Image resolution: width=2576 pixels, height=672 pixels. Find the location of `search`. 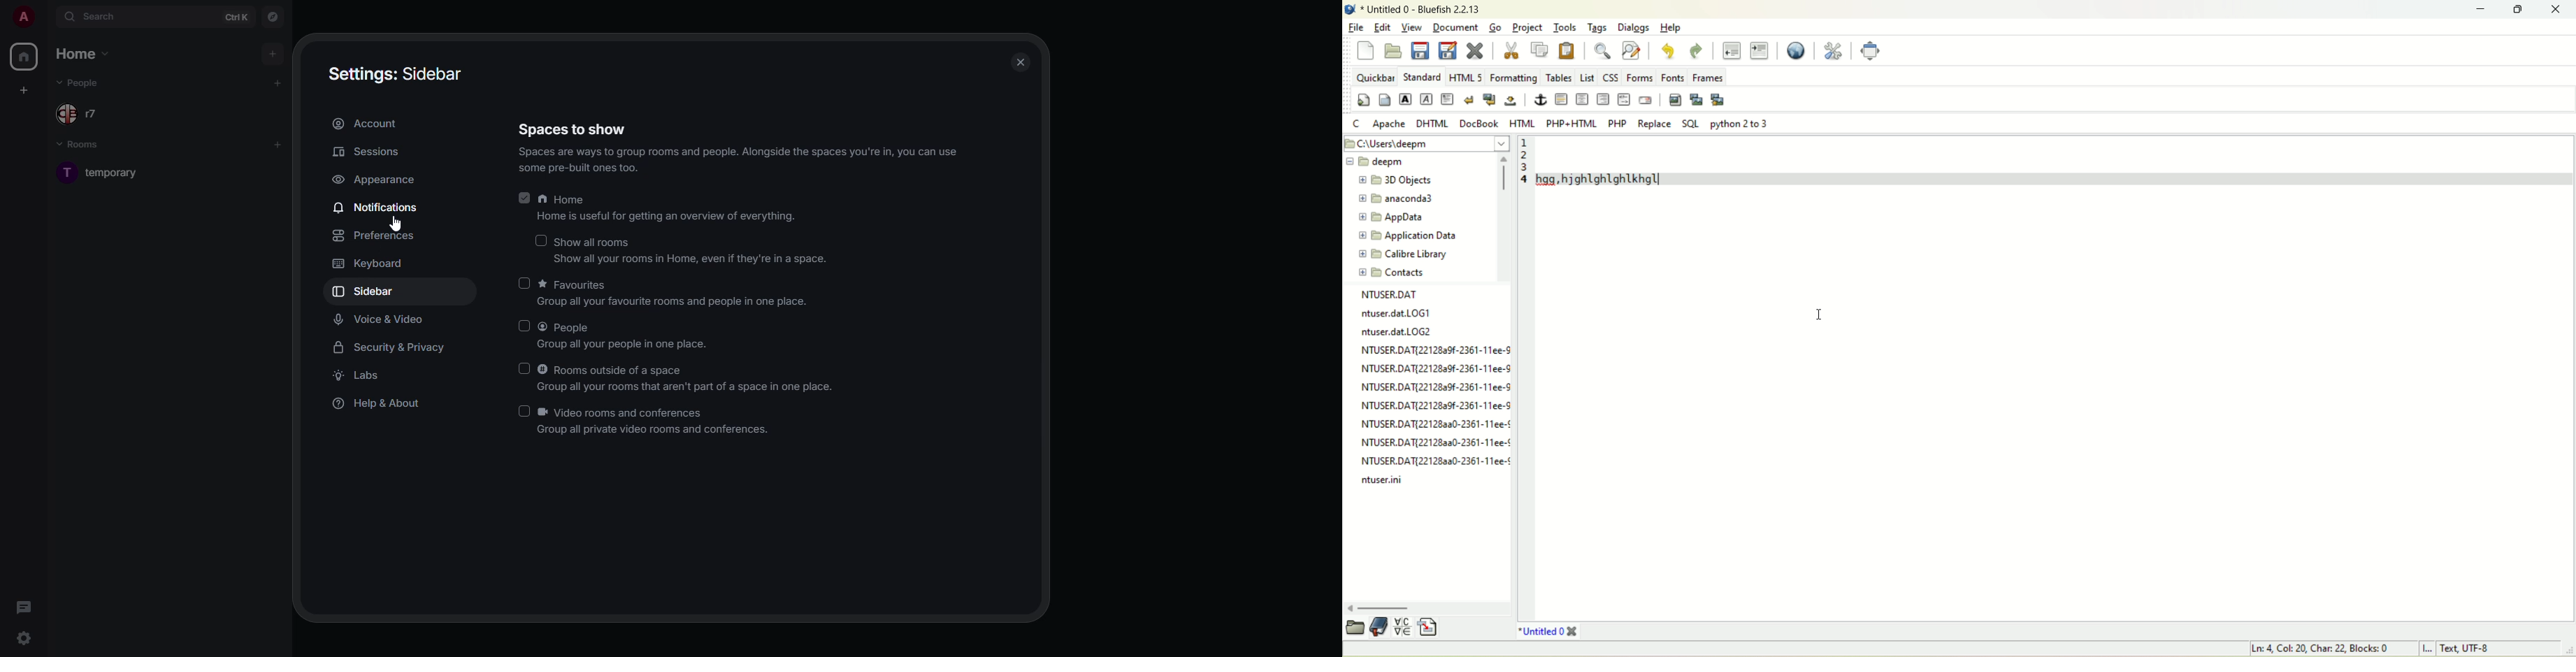

search is located at coordinates (103, 17).